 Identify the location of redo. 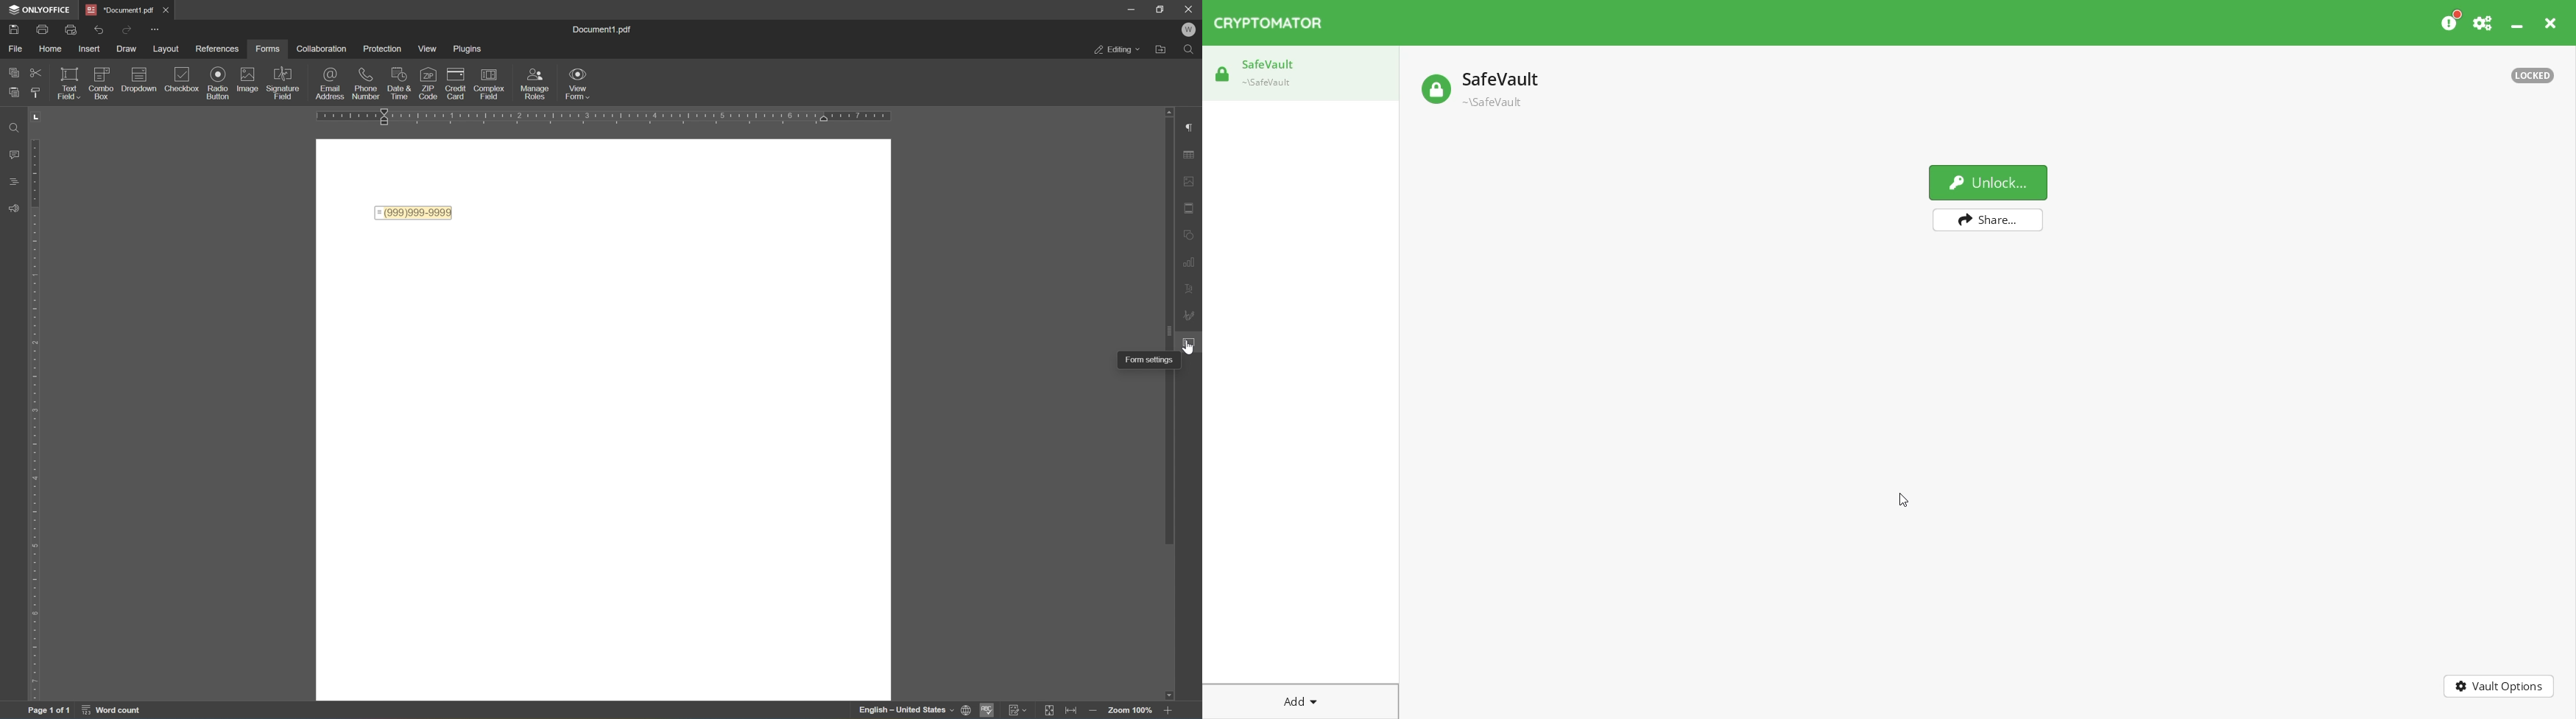
(128, 30).